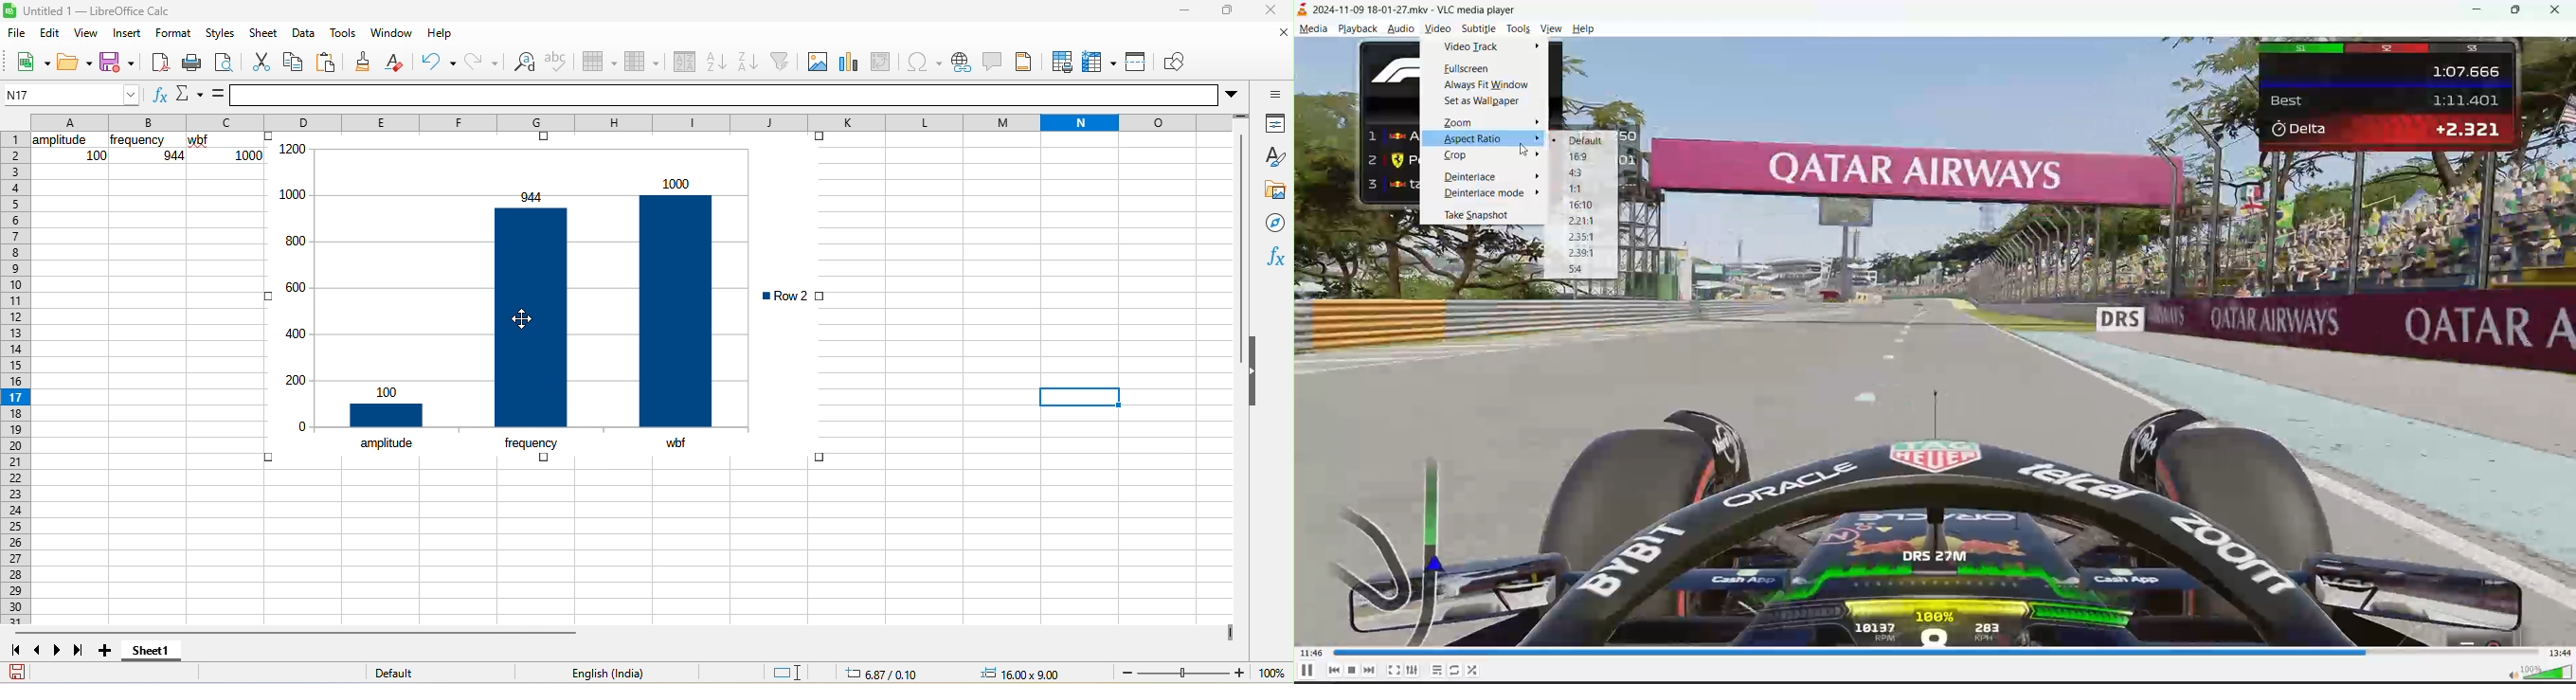 This screenshot has height=700, width=2576. What do you see at coordinates (197, 64) in the screenshot?
I see `print` at bounding box center [197, 64].